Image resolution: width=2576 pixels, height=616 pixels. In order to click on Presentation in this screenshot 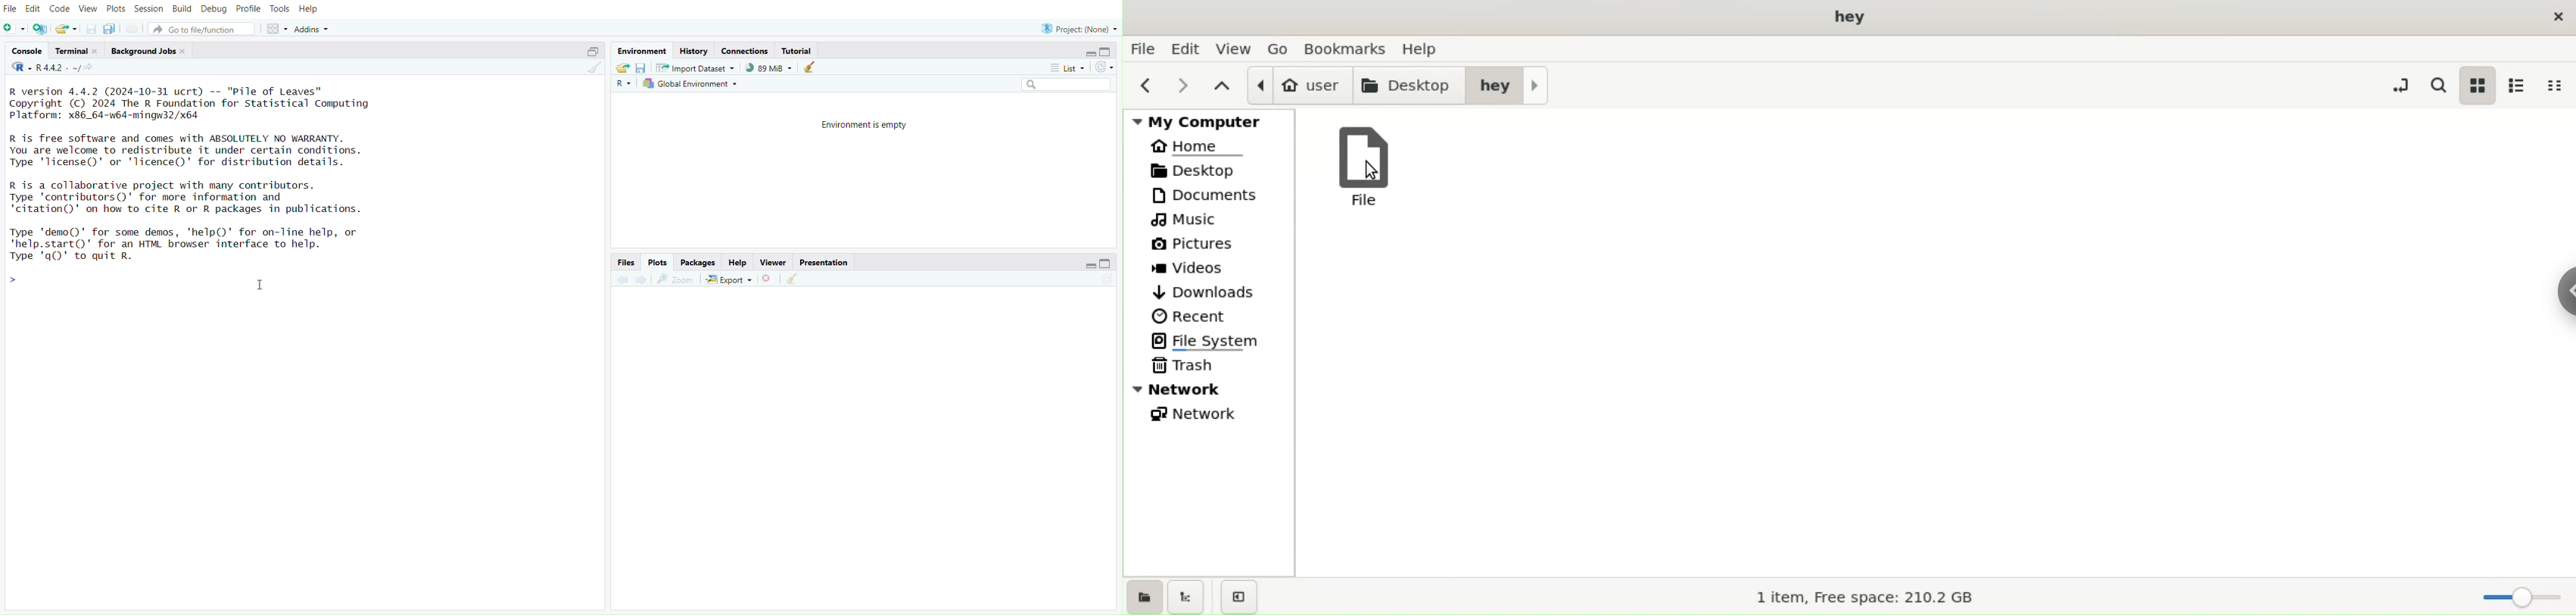, I will do `click(826, 262)`.